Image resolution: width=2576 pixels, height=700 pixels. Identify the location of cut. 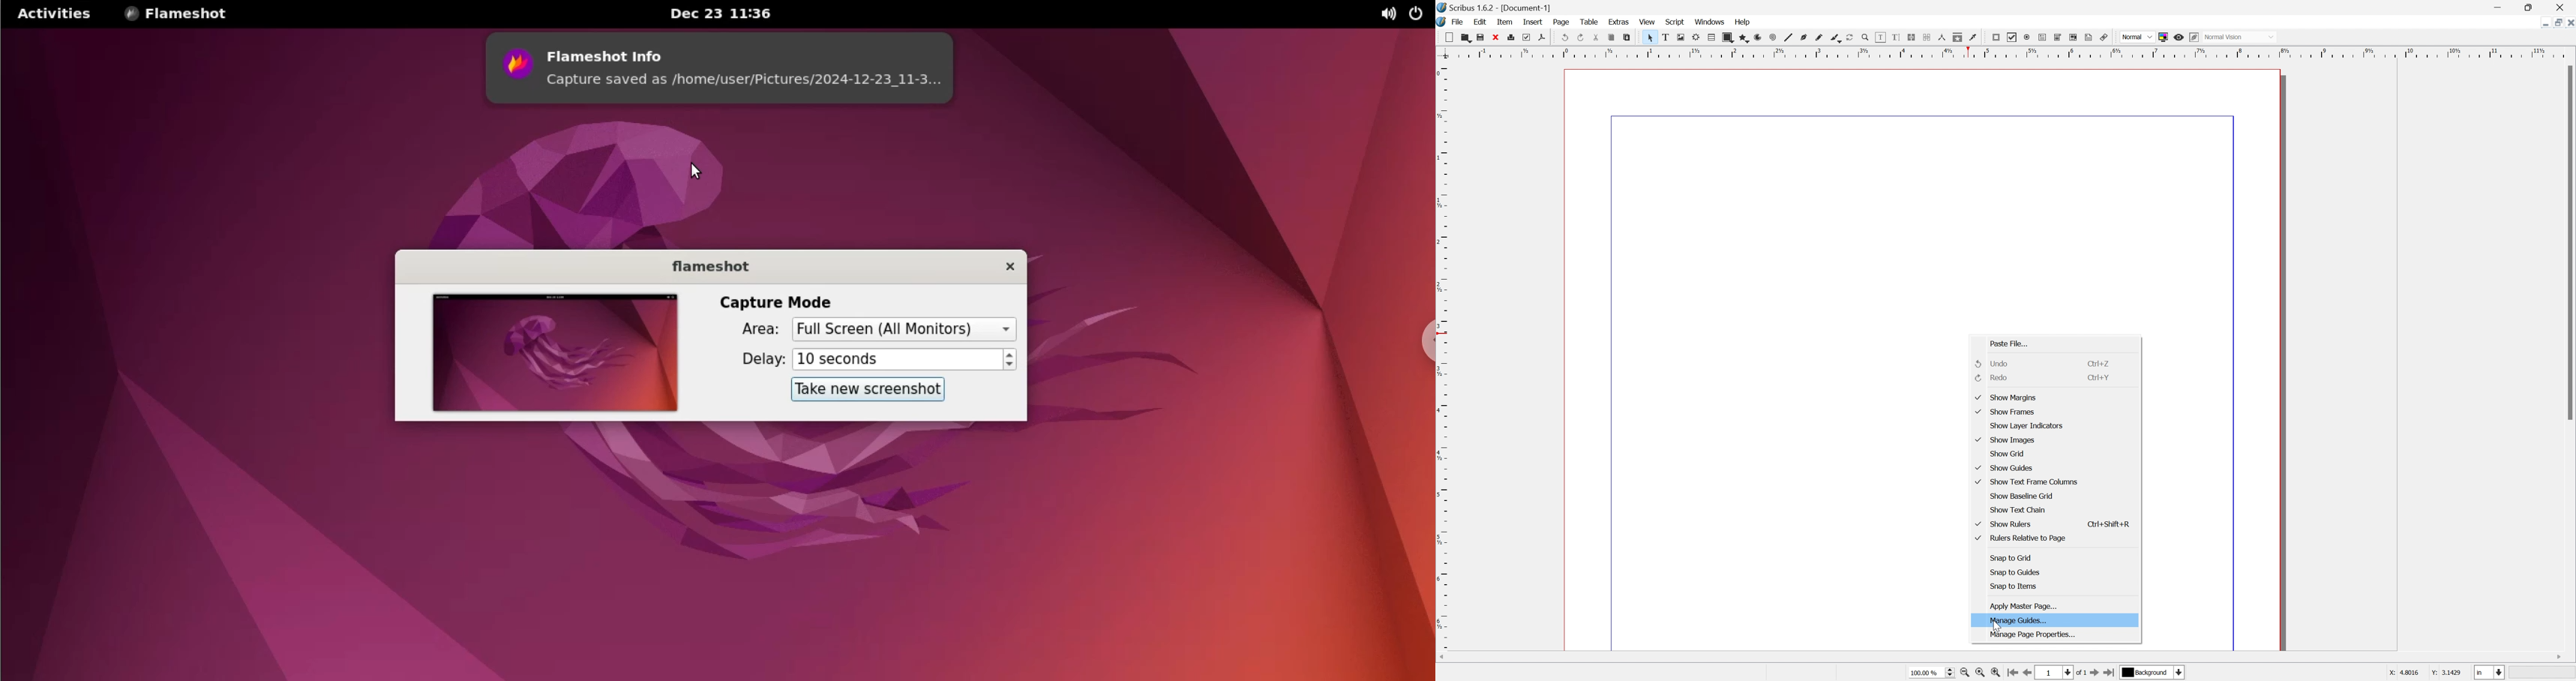
(1596, 37).